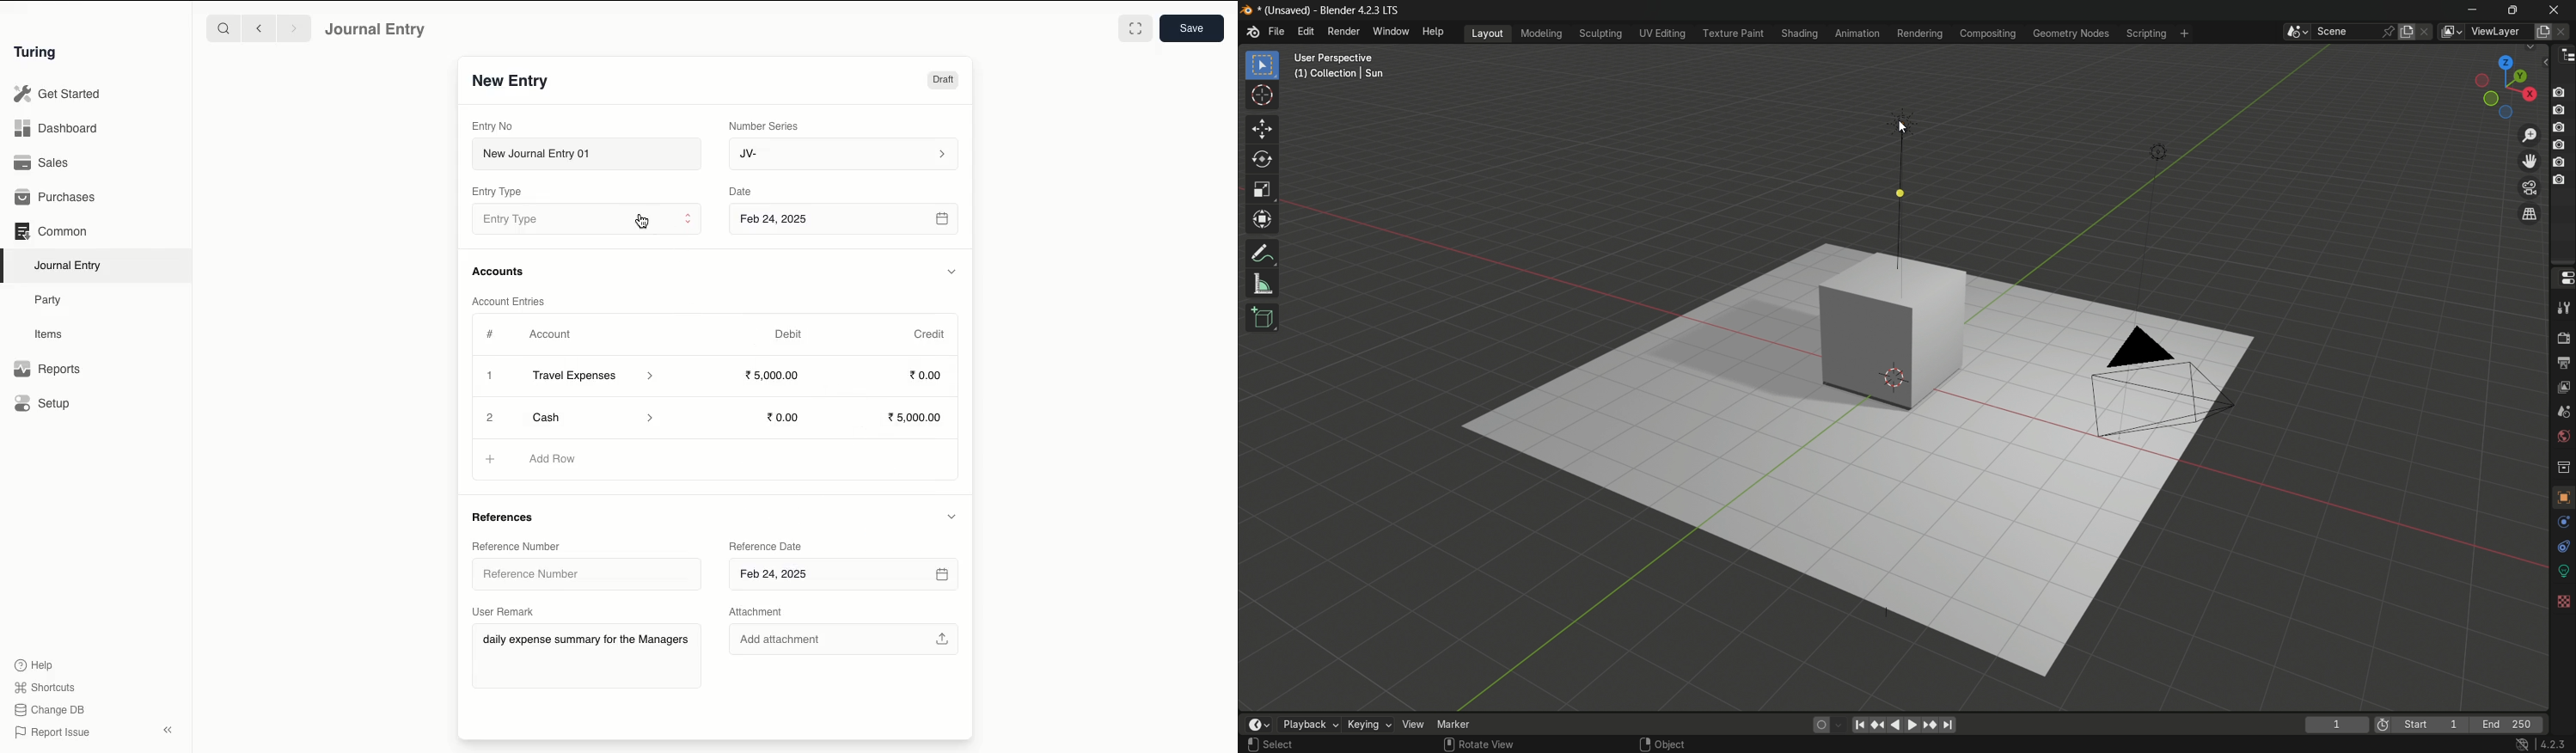 Image resolution: width=2576 pixels, height=756 pixels. What do you see at coordinates (1365, 724) in the screenshot?
I see `keying` at bounding box center [1365, 724].